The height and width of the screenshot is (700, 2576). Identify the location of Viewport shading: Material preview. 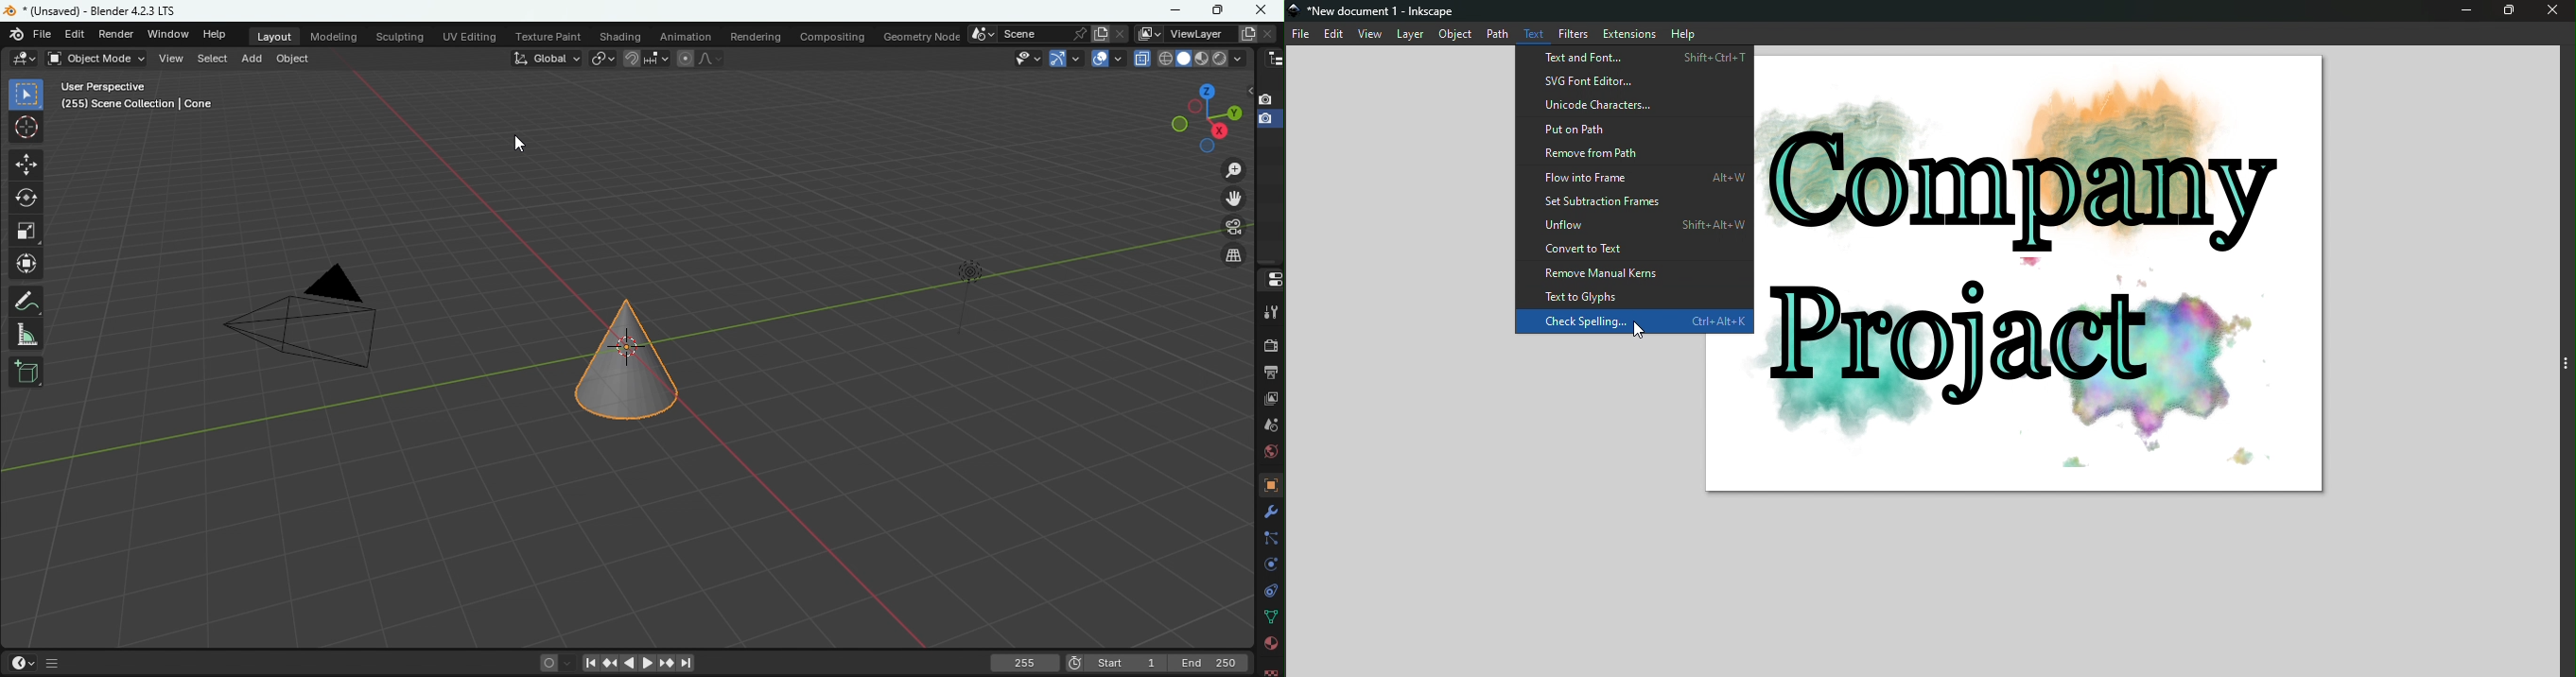
(1201, 58).